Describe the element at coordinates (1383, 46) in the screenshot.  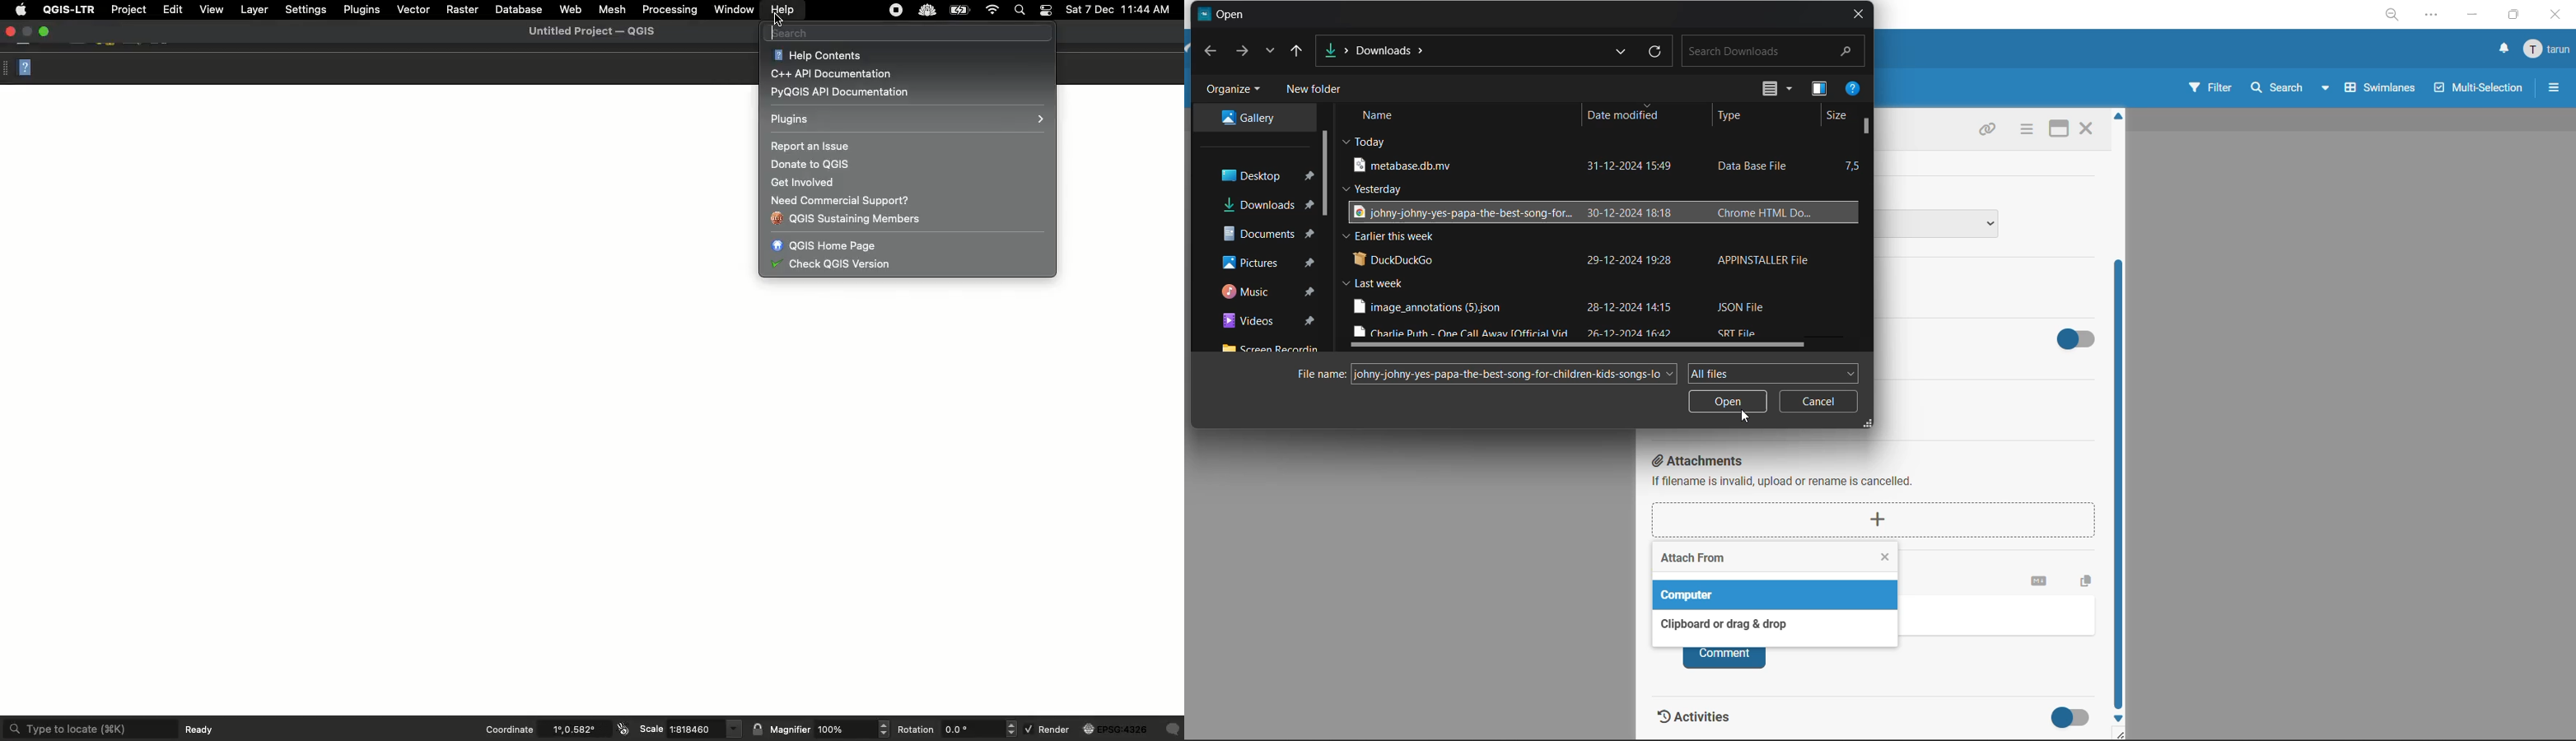
I see `file path` at that location.